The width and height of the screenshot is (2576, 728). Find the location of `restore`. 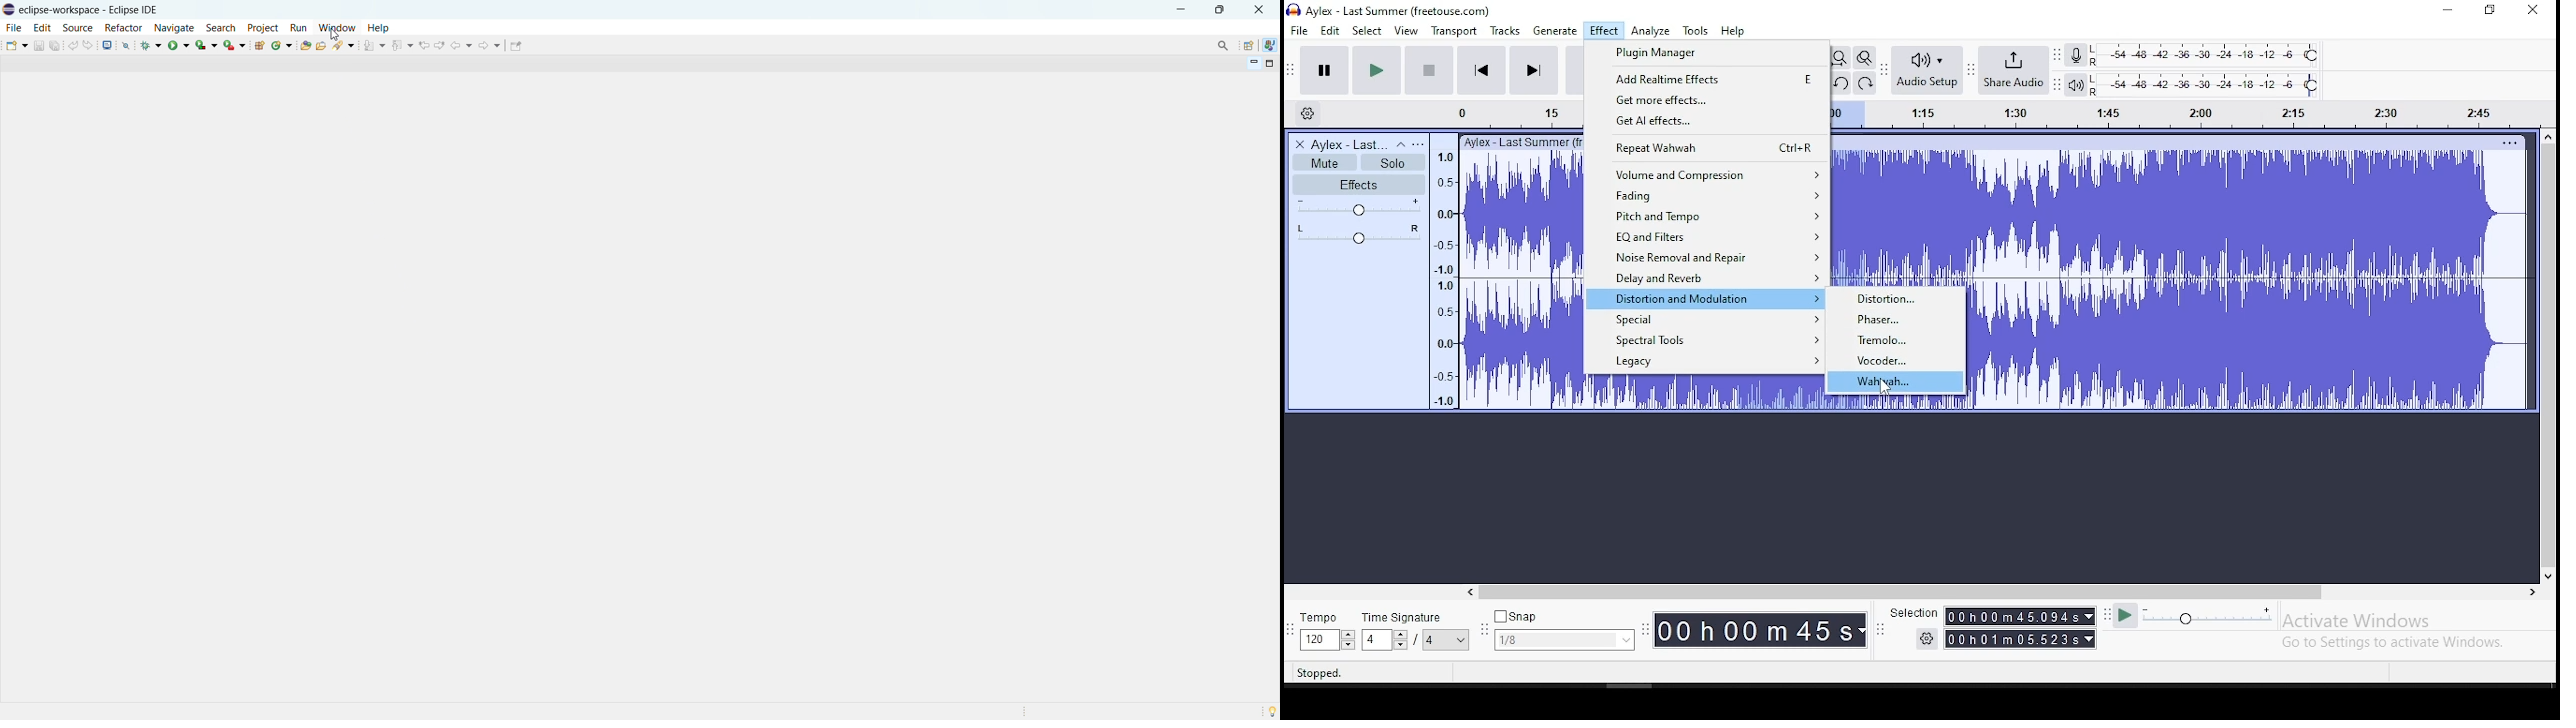

restore is located at coordinates (2490, 11).